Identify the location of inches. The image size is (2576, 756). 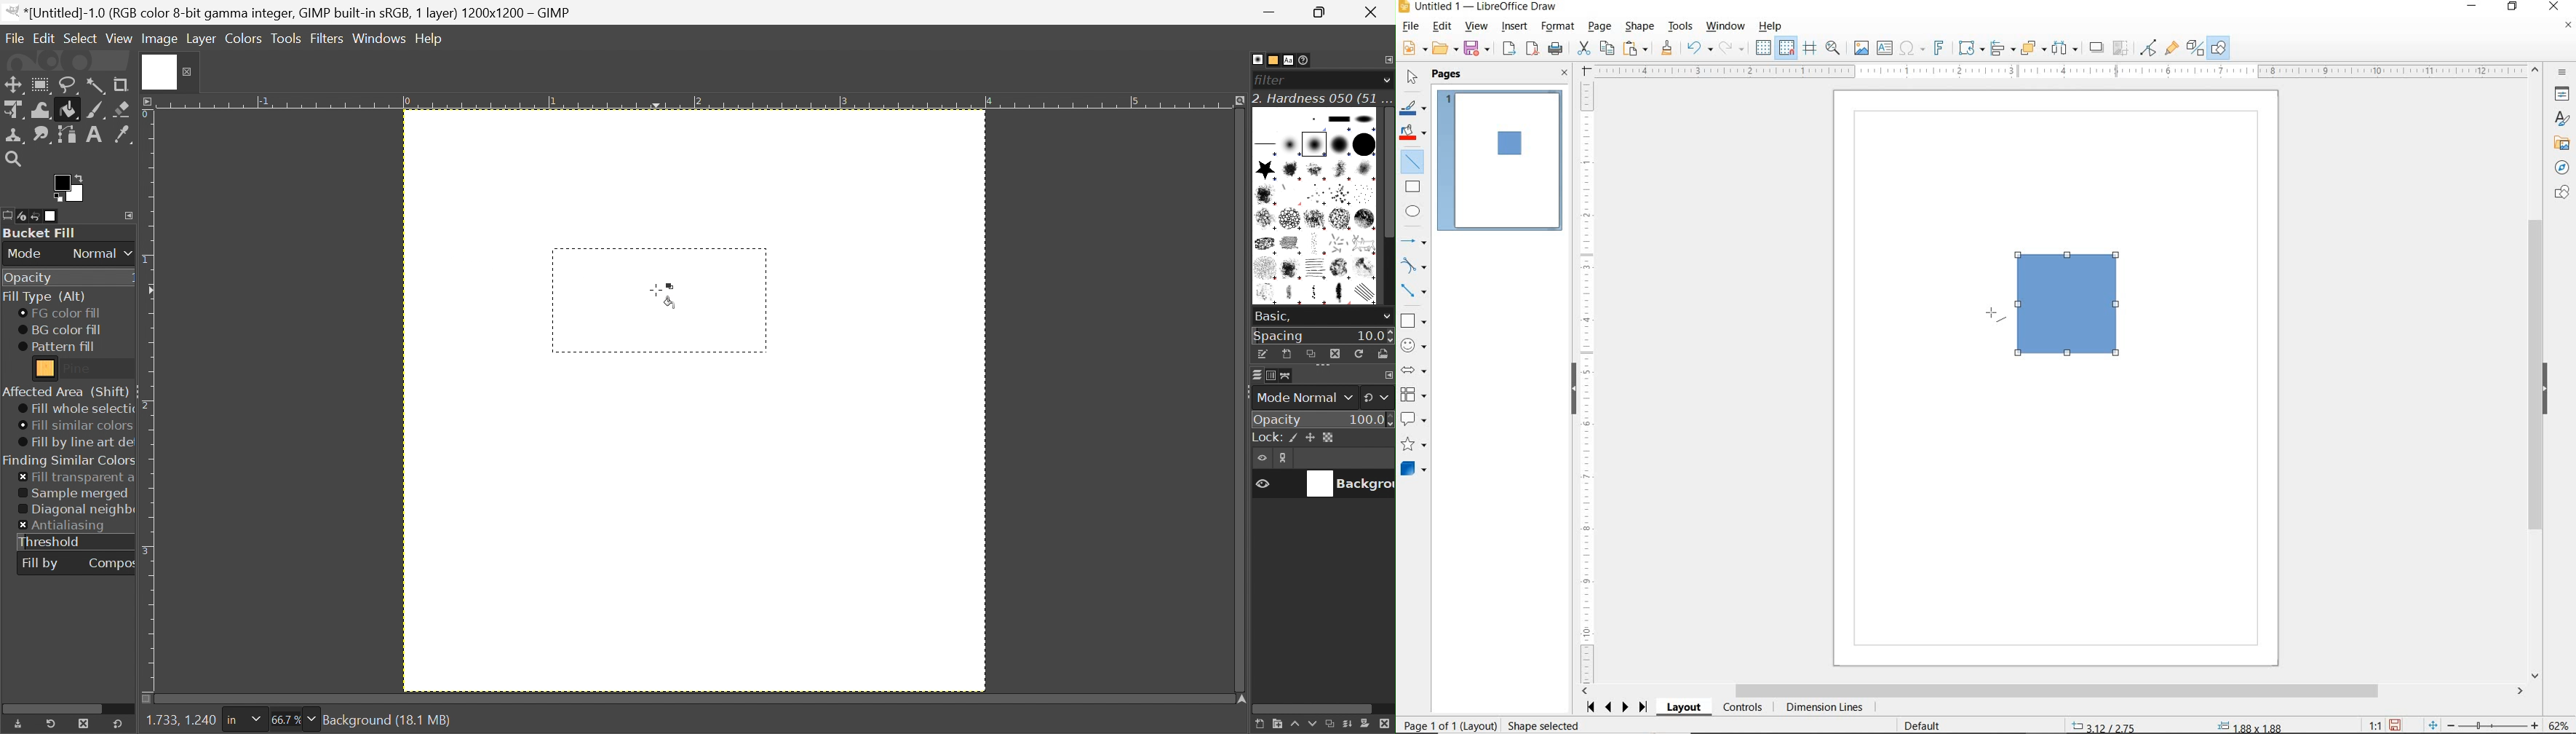
(243, 720).